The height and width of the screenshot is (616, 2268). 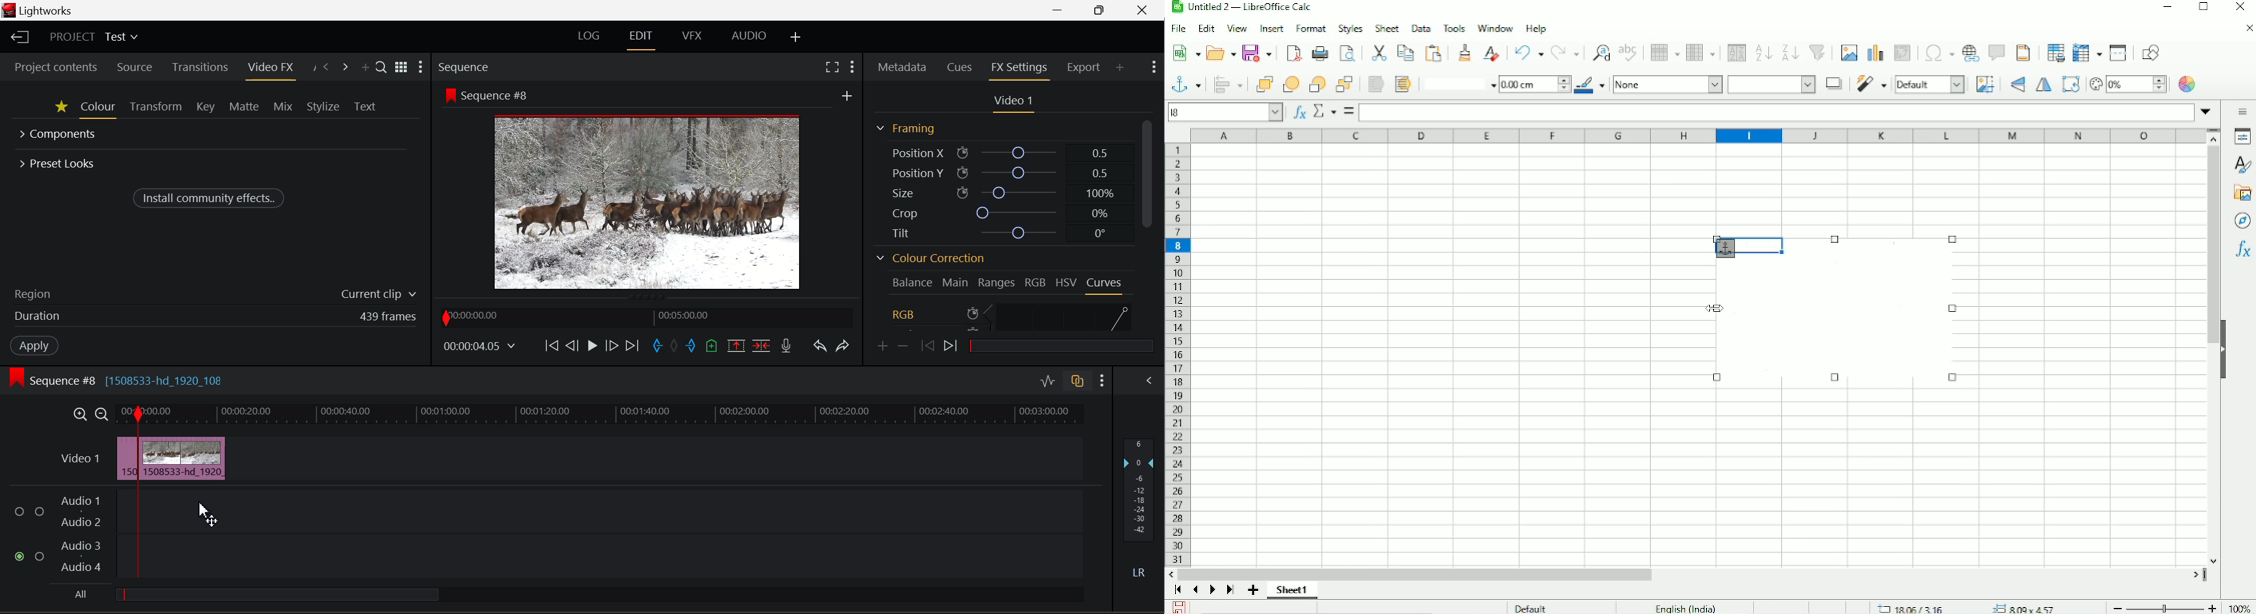 I want to click on Balance, so click(x=913, y=282).